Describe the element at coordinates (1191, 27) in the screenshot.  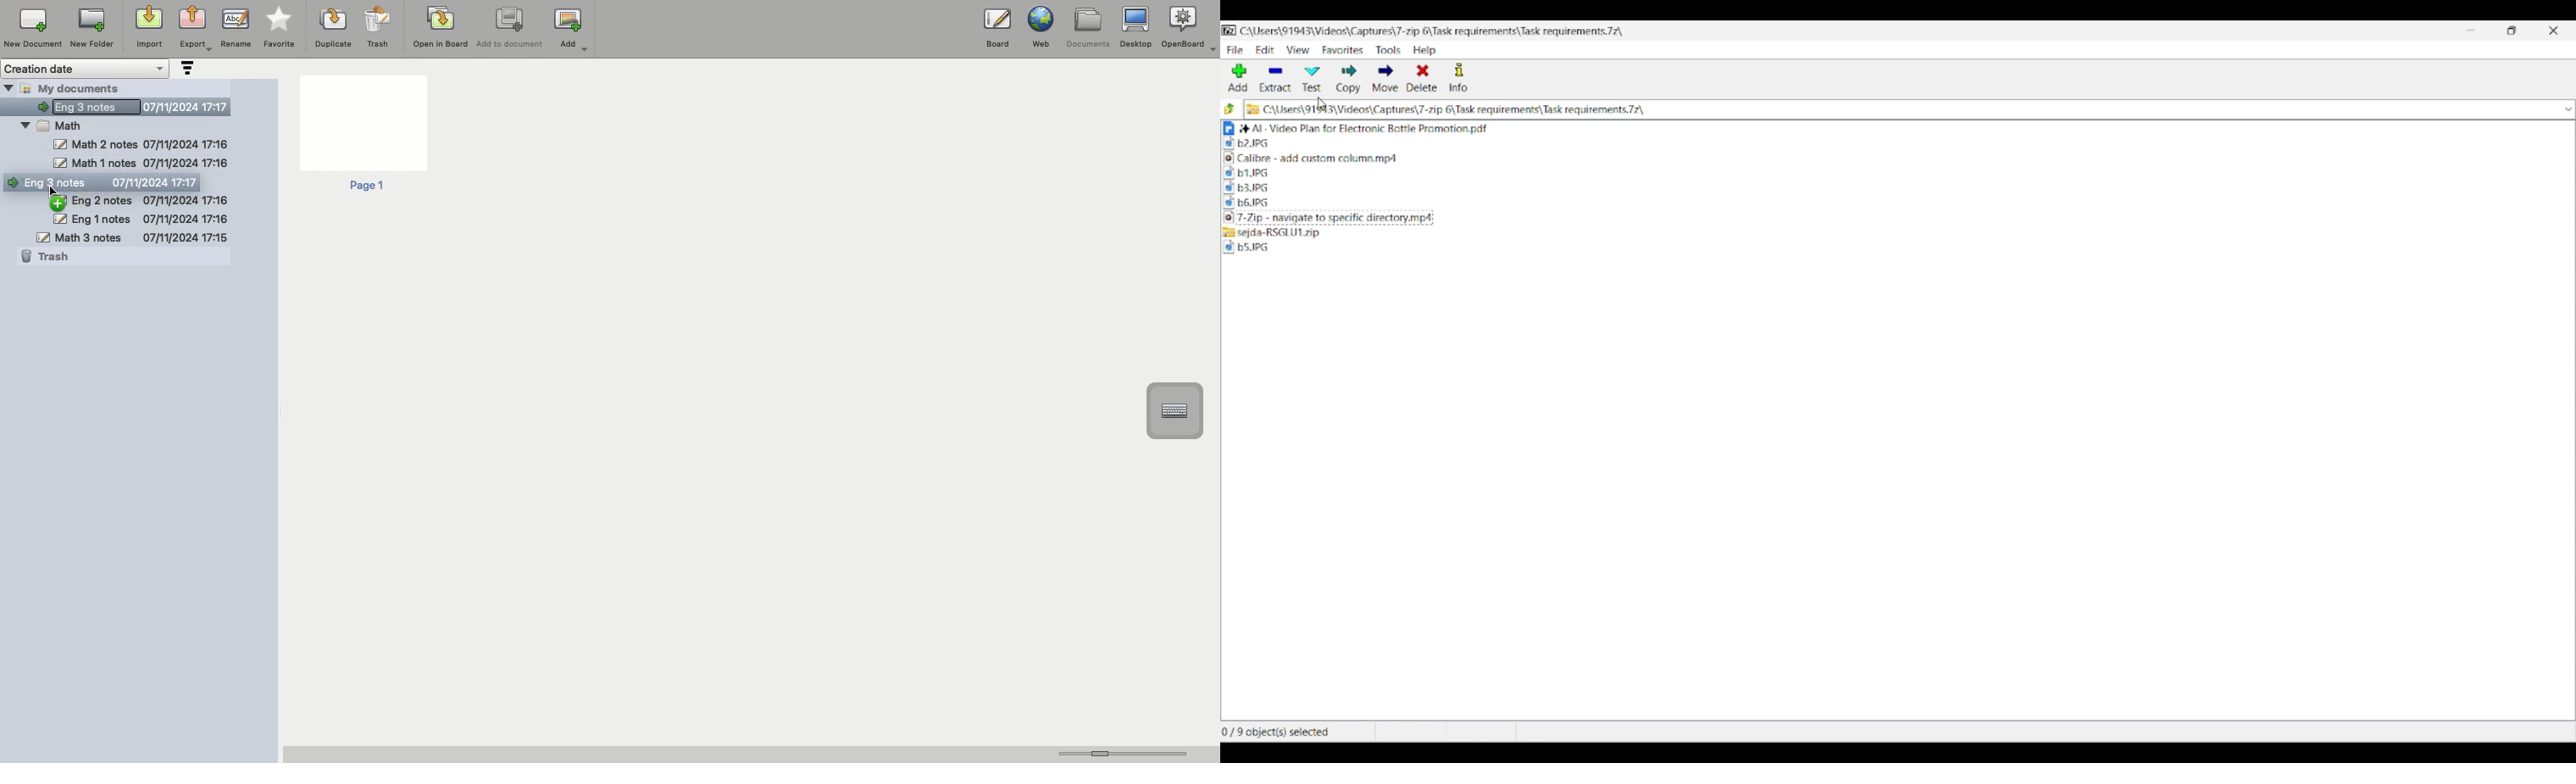
I see `OpenBoard` at that location.